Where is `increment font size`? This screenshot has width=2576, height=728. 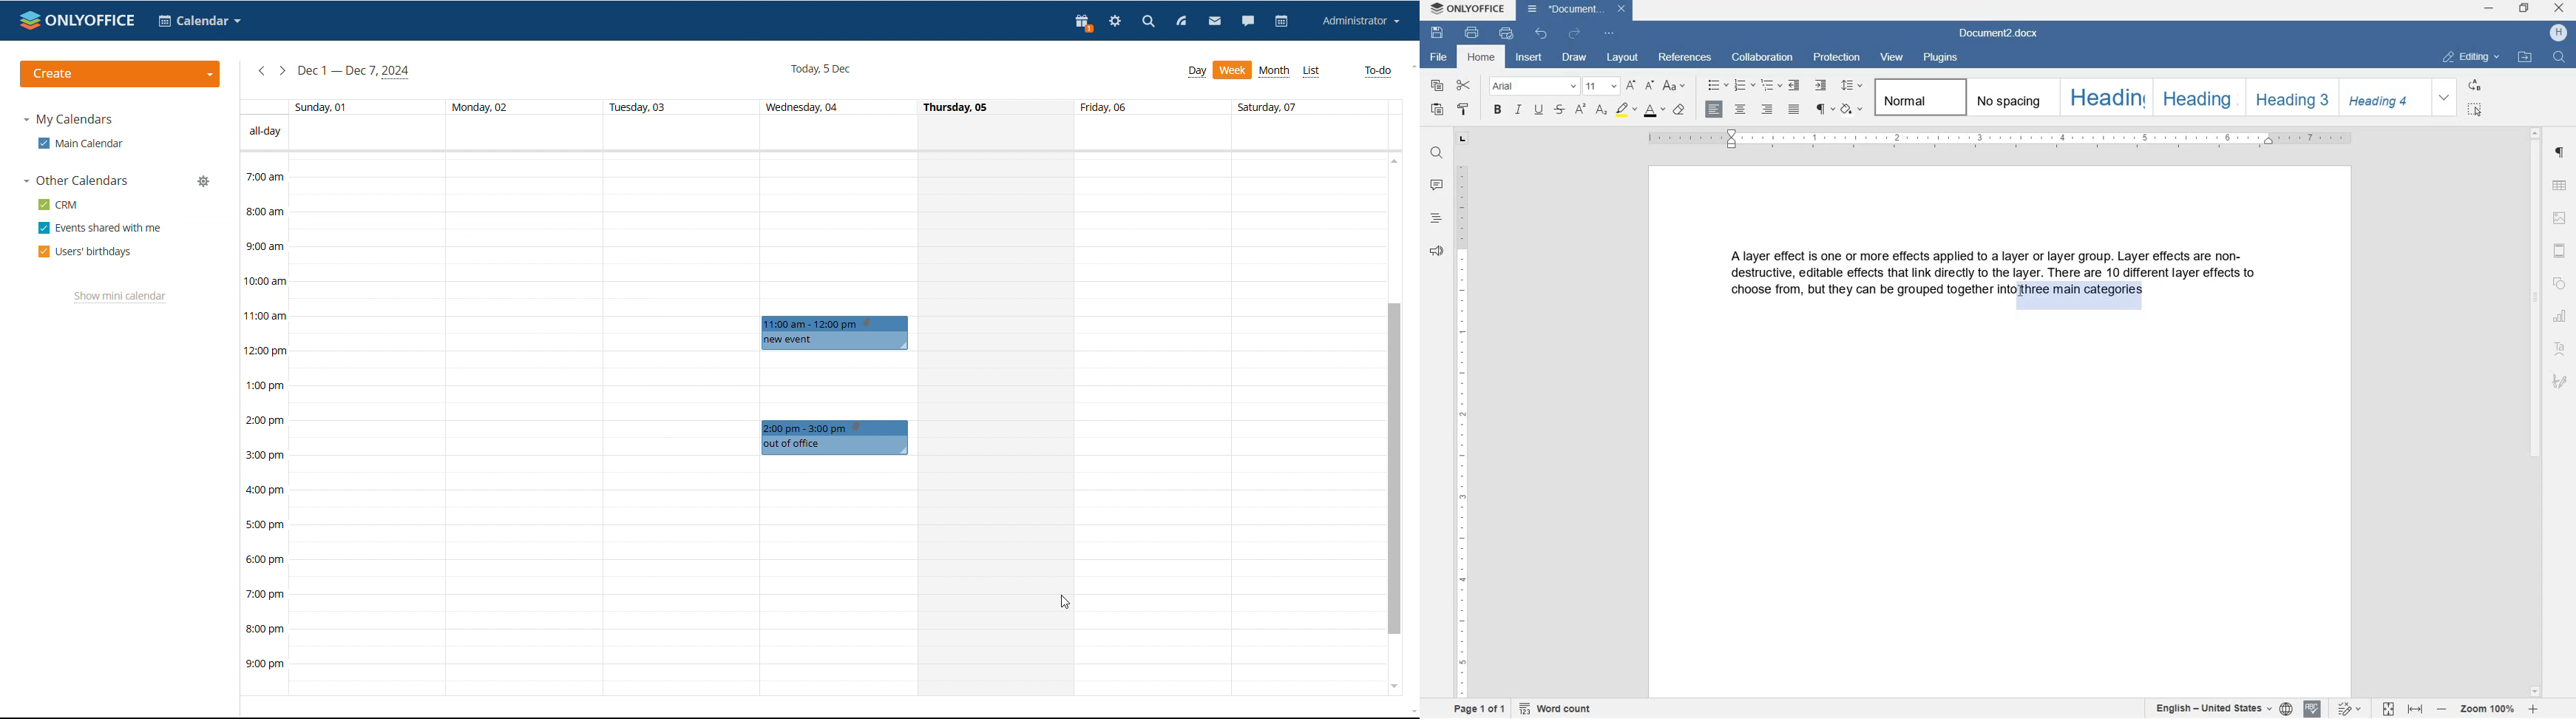
increment font size is located at coordinates (1632, 85).